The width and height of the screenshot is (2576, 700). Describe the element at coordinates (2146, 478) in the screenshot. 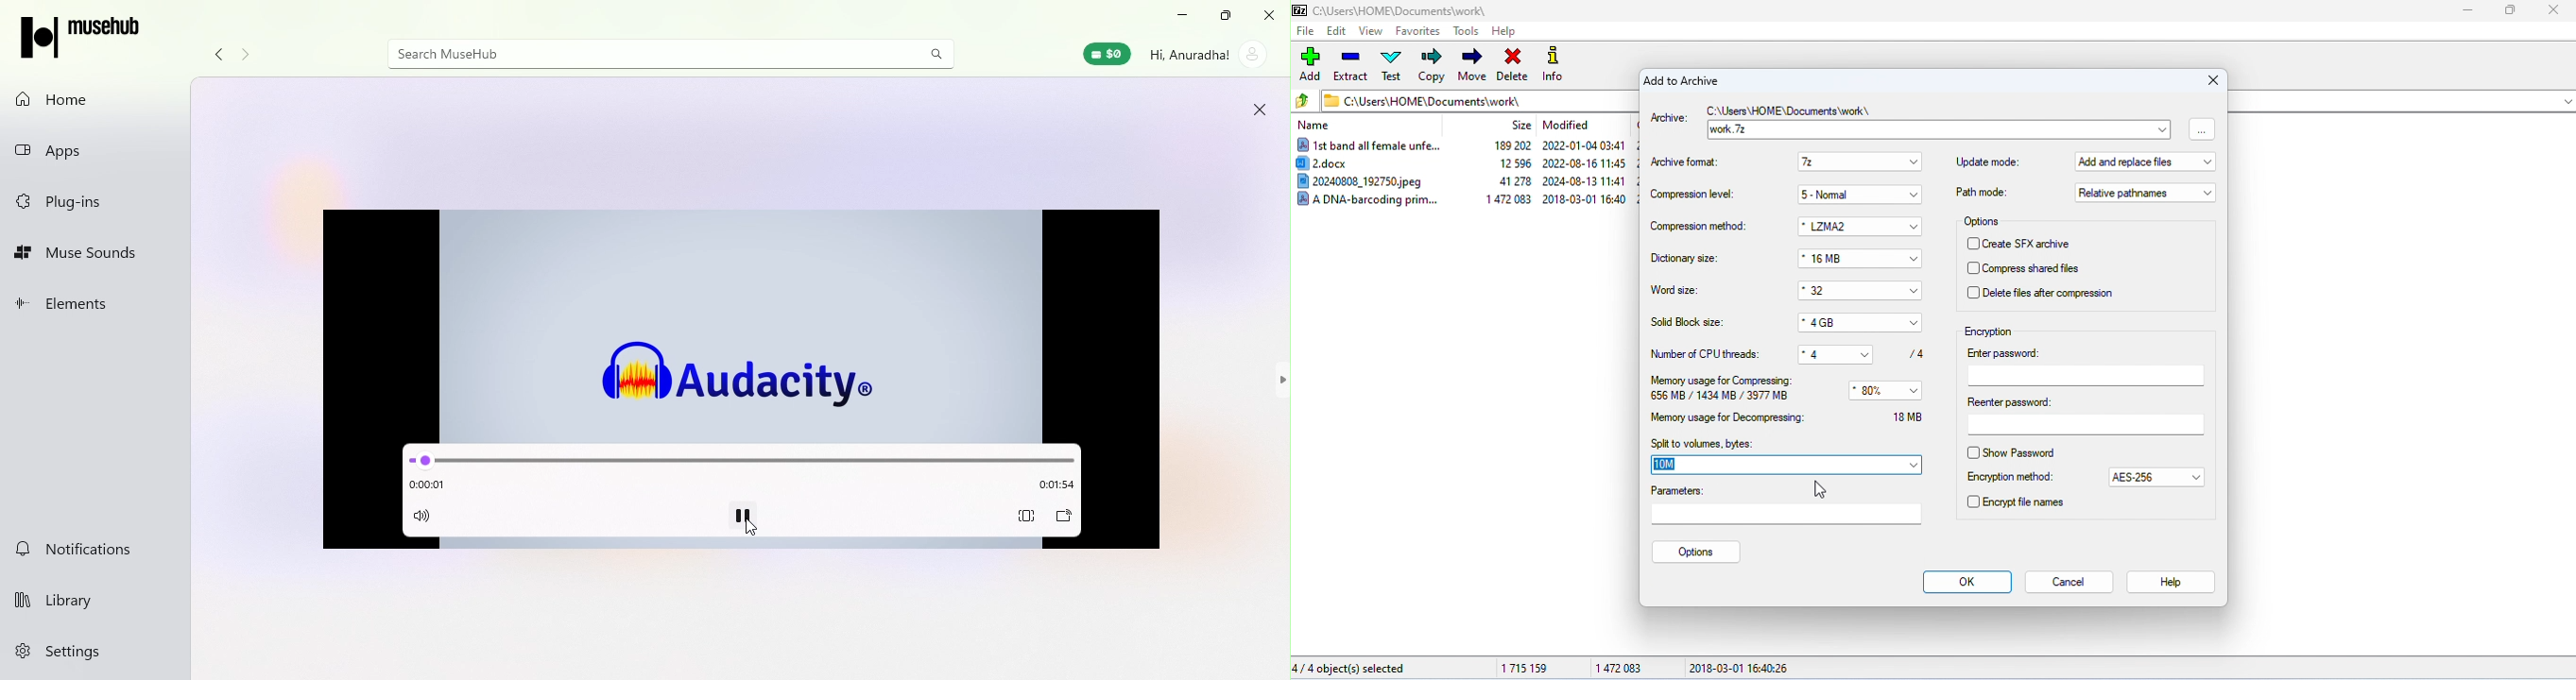

I see `AES-256` at that location.